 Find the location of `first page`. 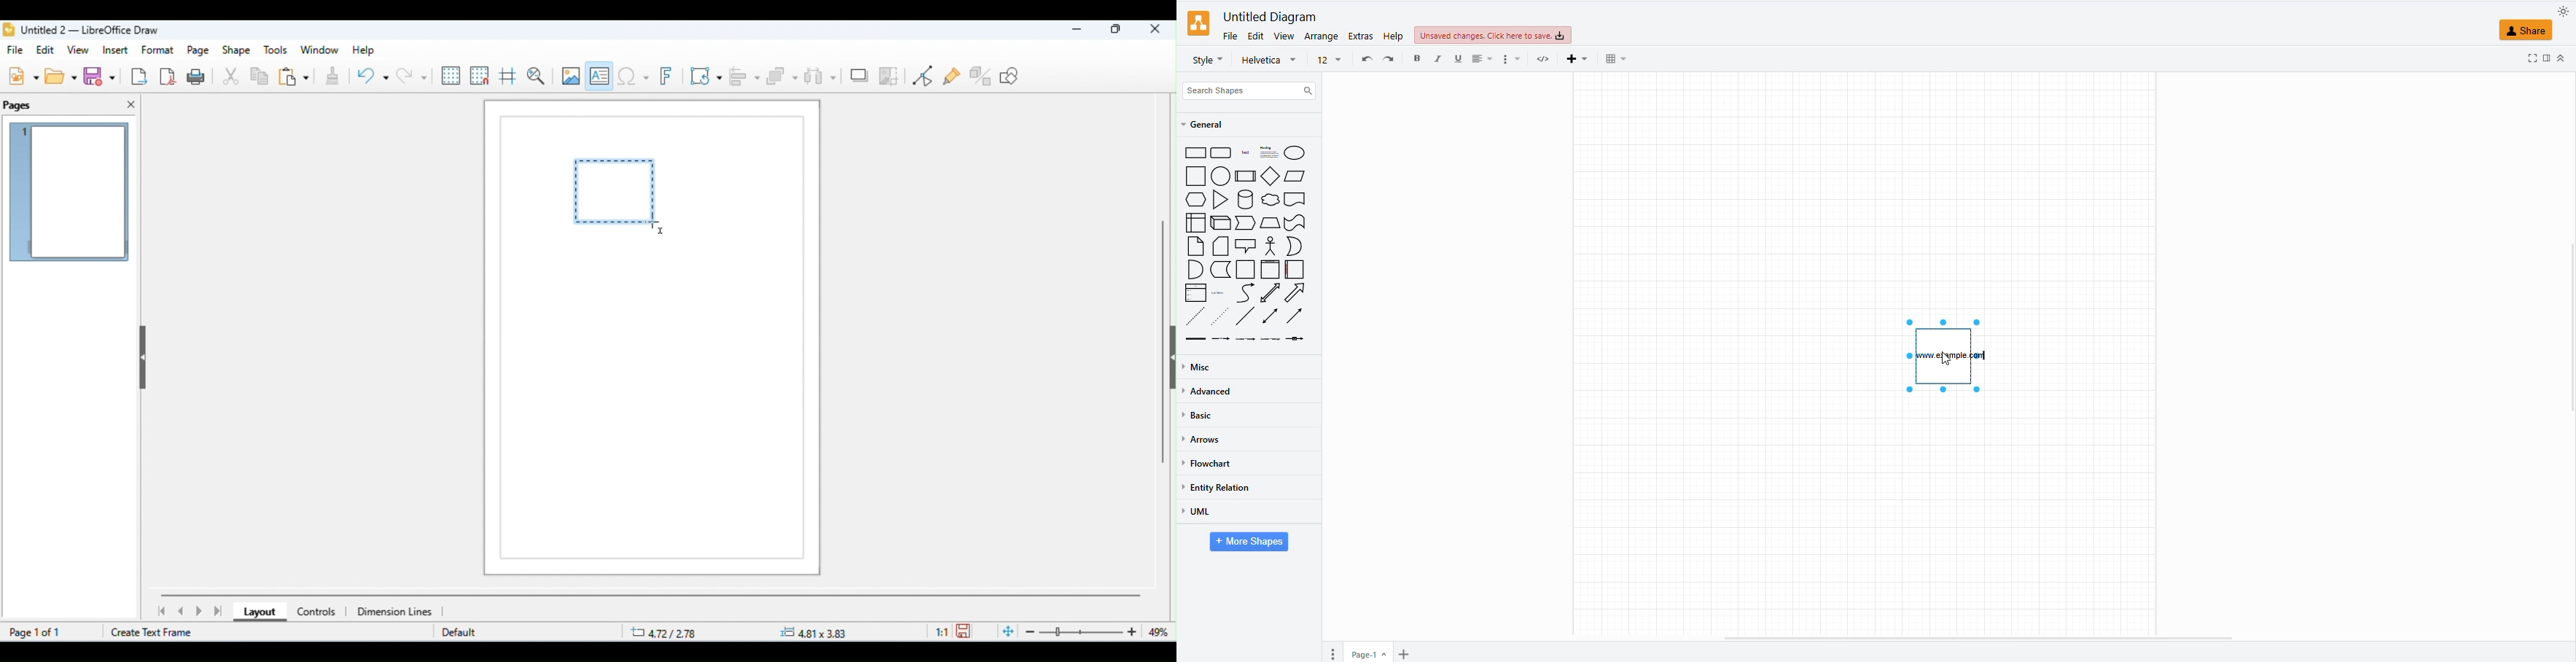

first page is located at coordinates (161, 611).